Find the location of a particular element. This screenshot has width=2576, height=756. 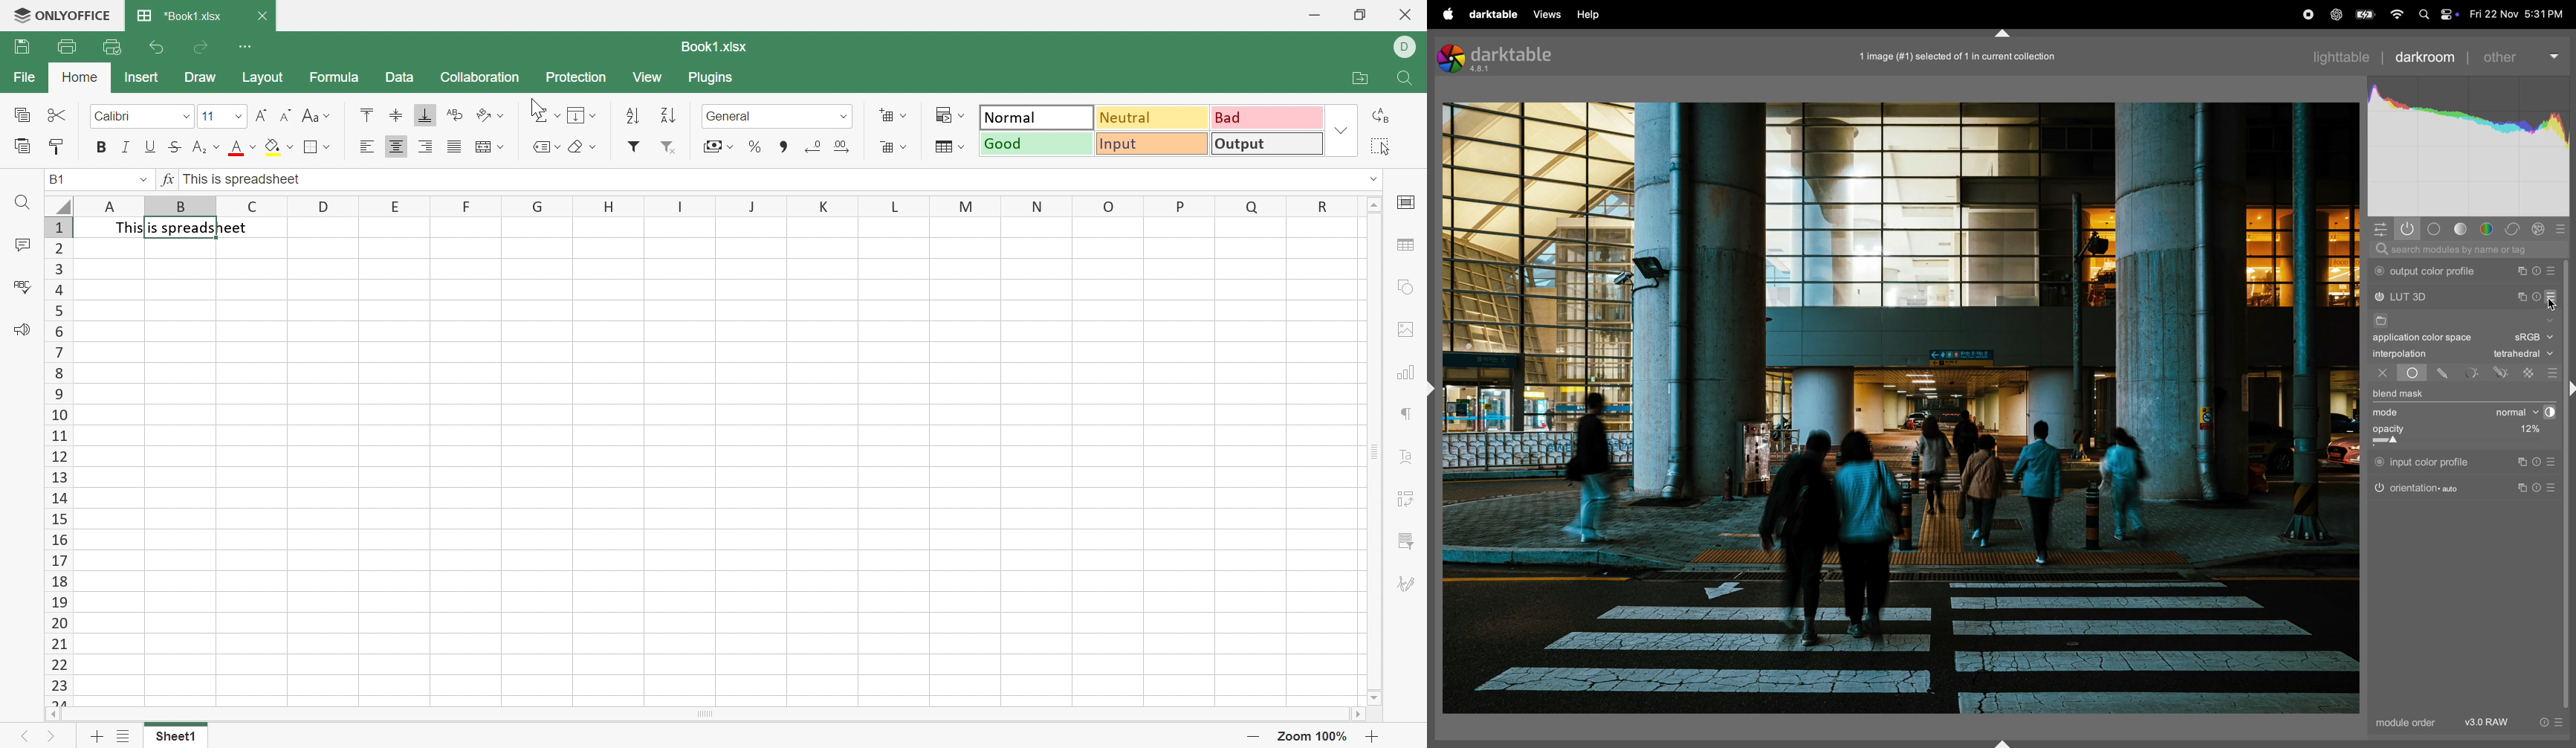

Formula is located at coordinates (333, 75).